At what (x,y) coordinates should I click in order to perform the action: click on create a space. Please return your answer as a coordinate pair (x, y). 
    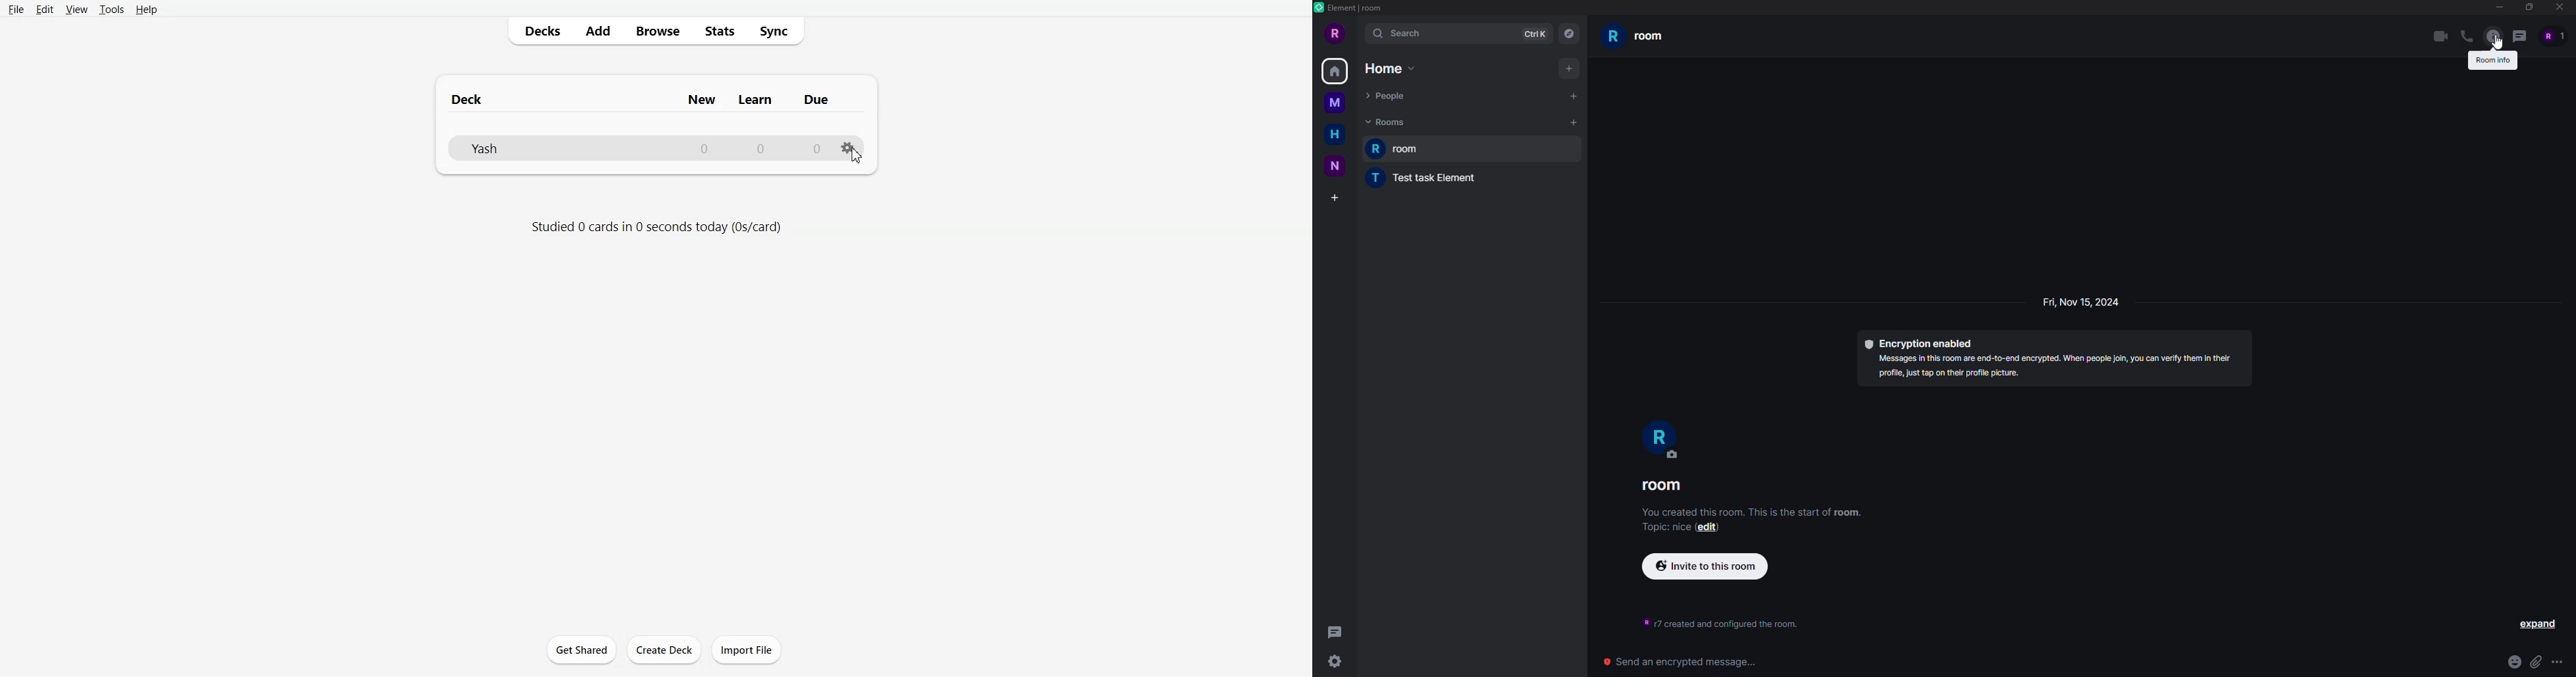
    Looking at the image, I should click on (1337, 195).